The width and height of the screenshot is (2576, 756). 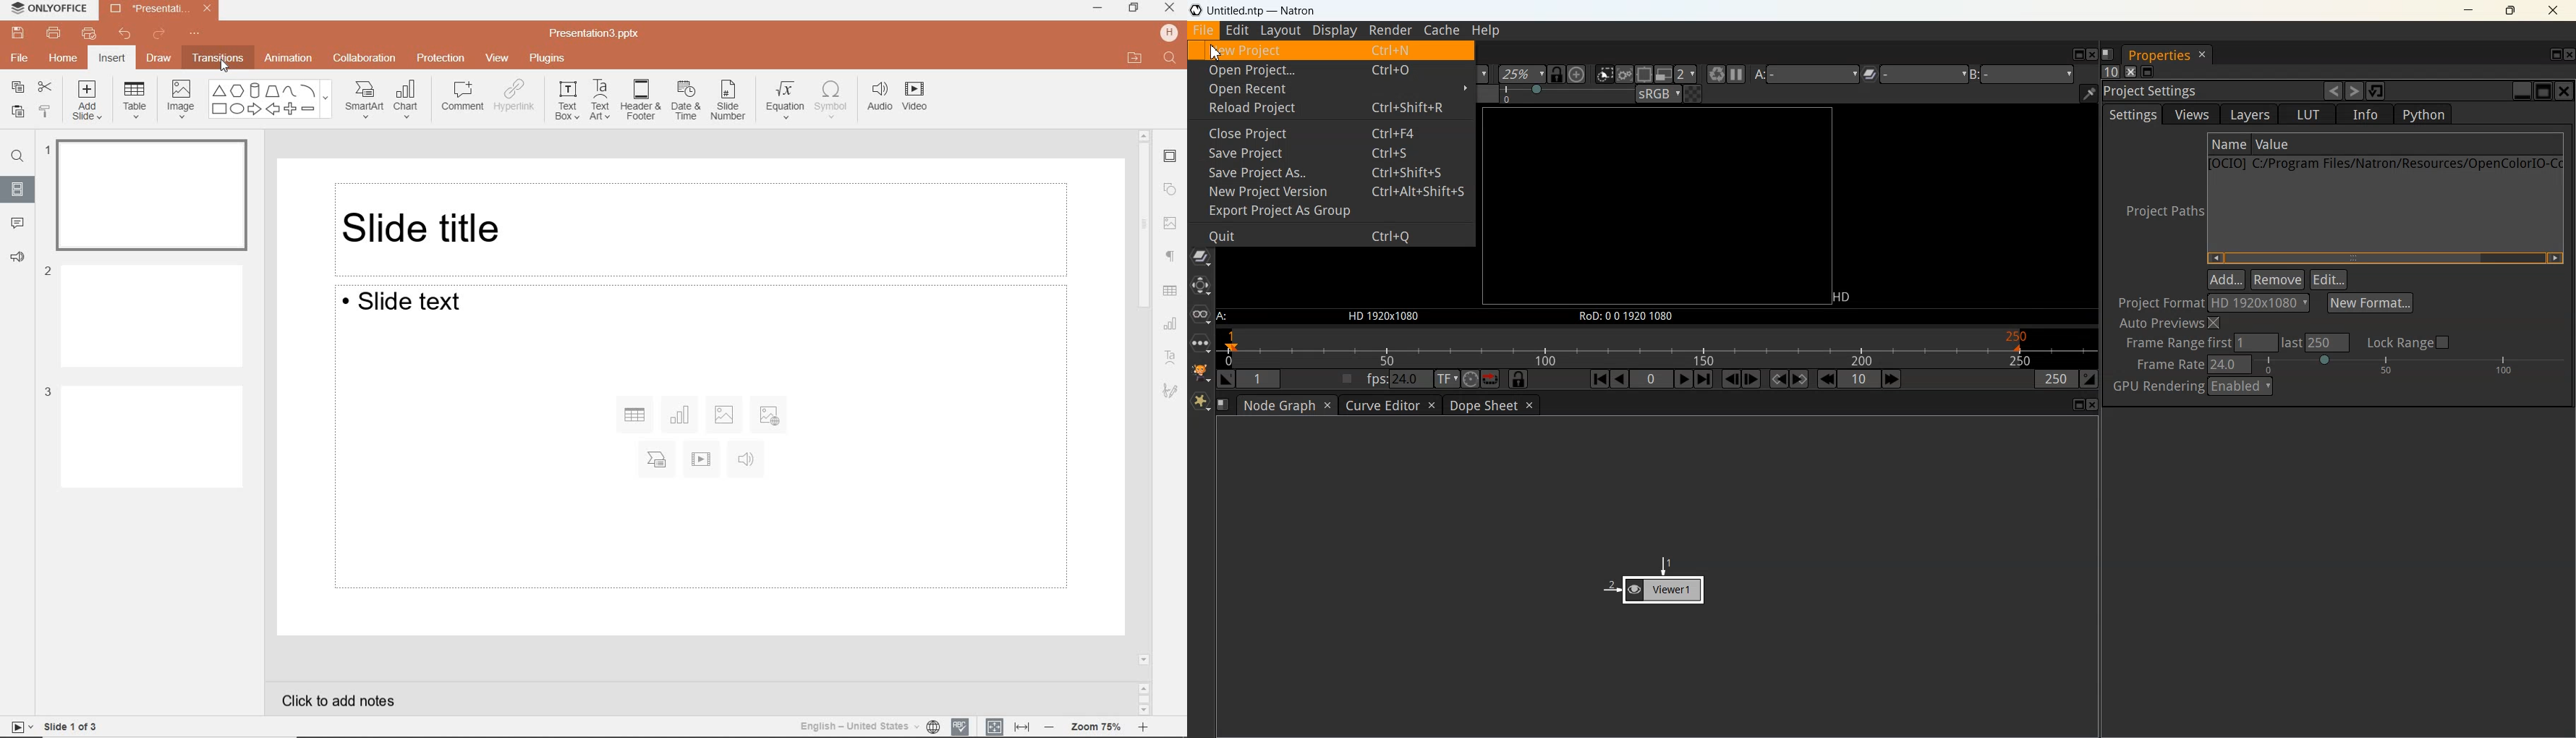 I want to click on image, so click(x=180, y=100).